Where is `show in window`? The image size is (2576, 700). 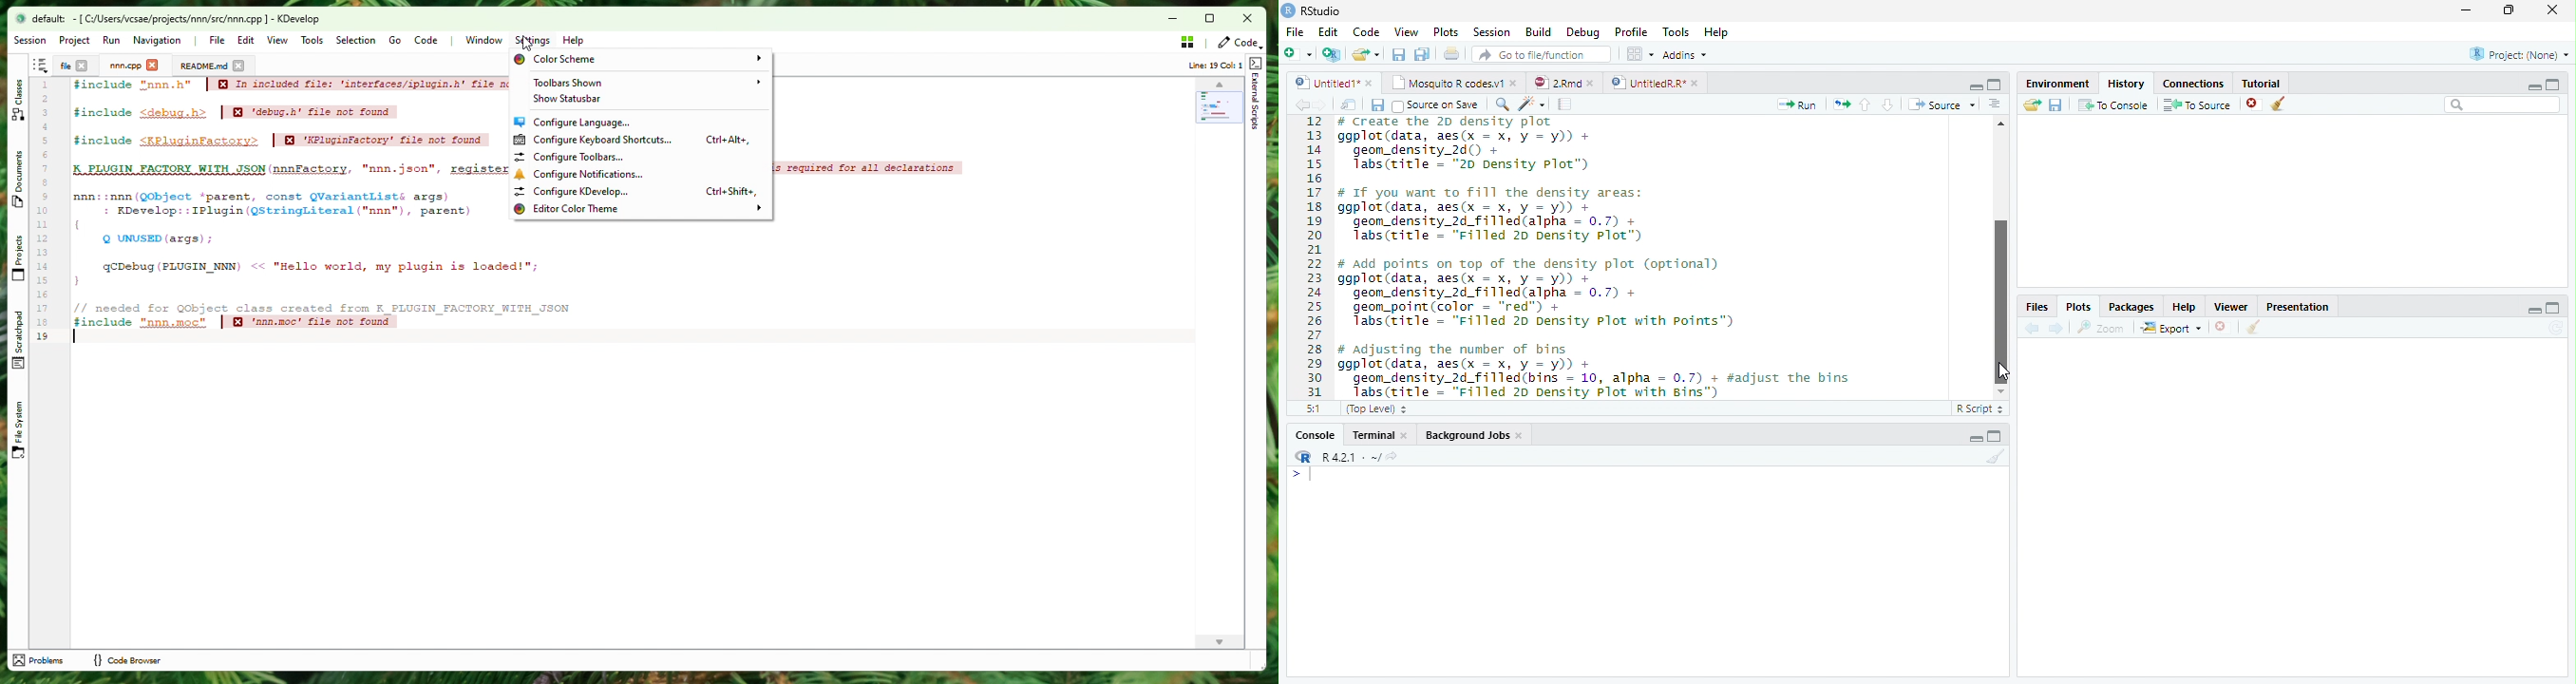 show in window is located at coordinates (1350, 105).